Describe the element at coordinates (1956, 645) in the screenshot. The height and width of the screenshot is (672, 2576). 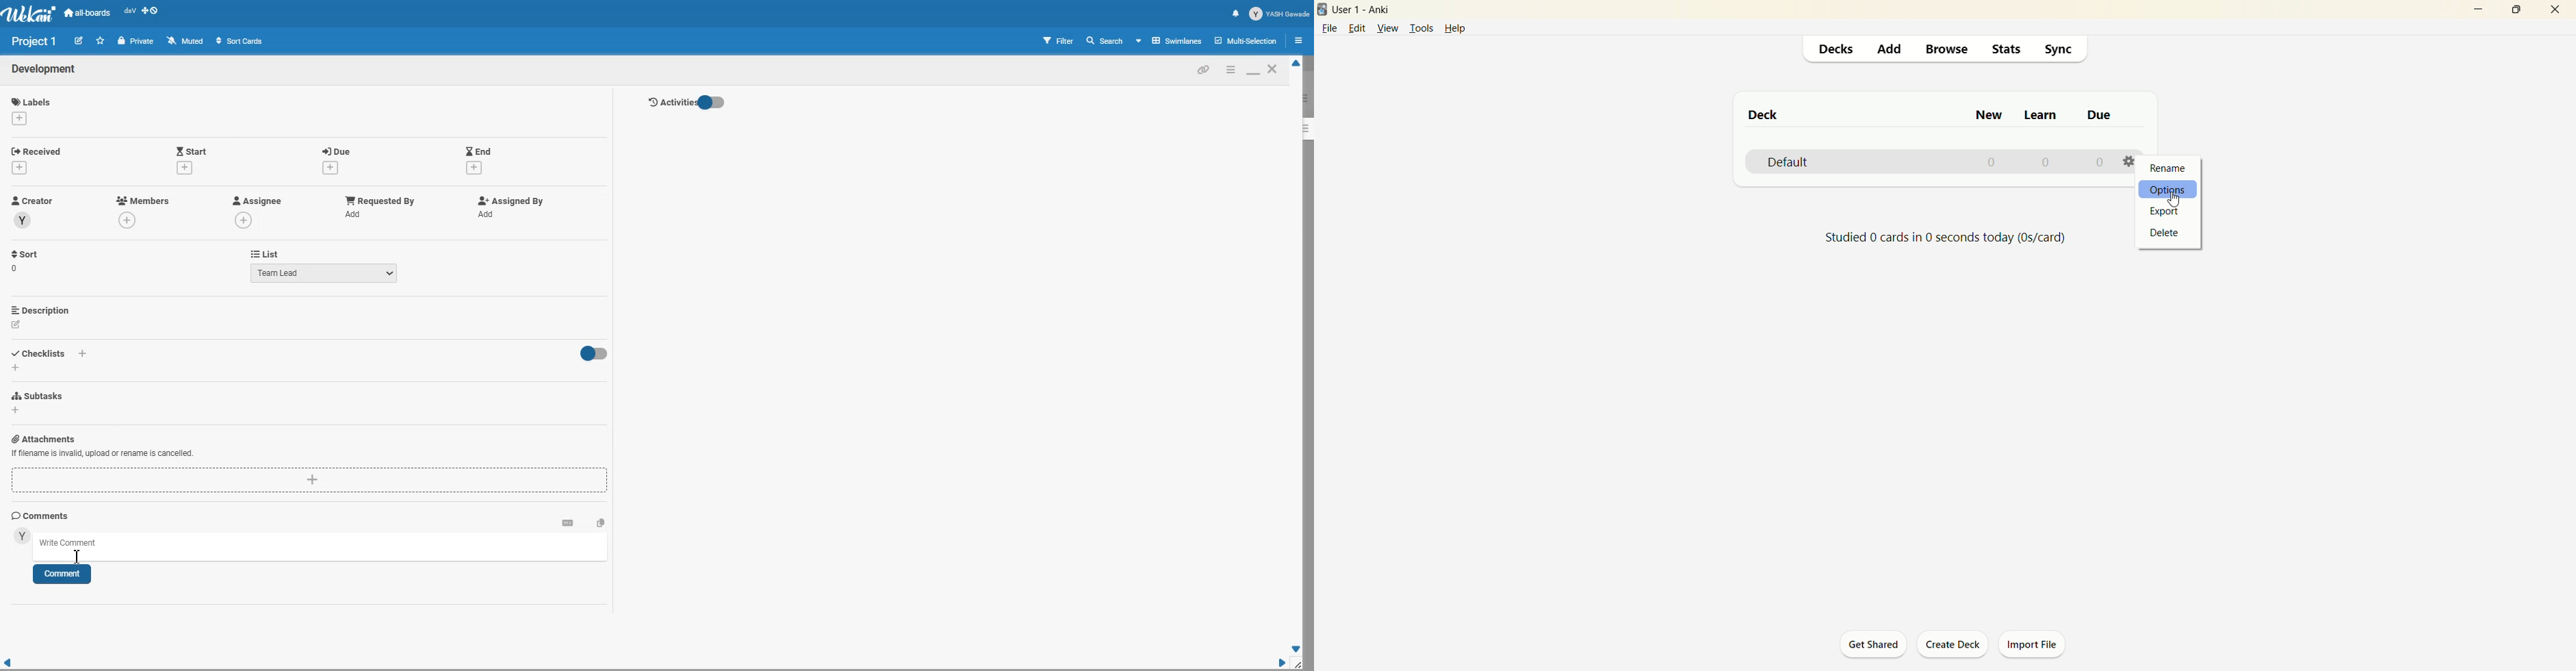
I see `create deck` at that location.